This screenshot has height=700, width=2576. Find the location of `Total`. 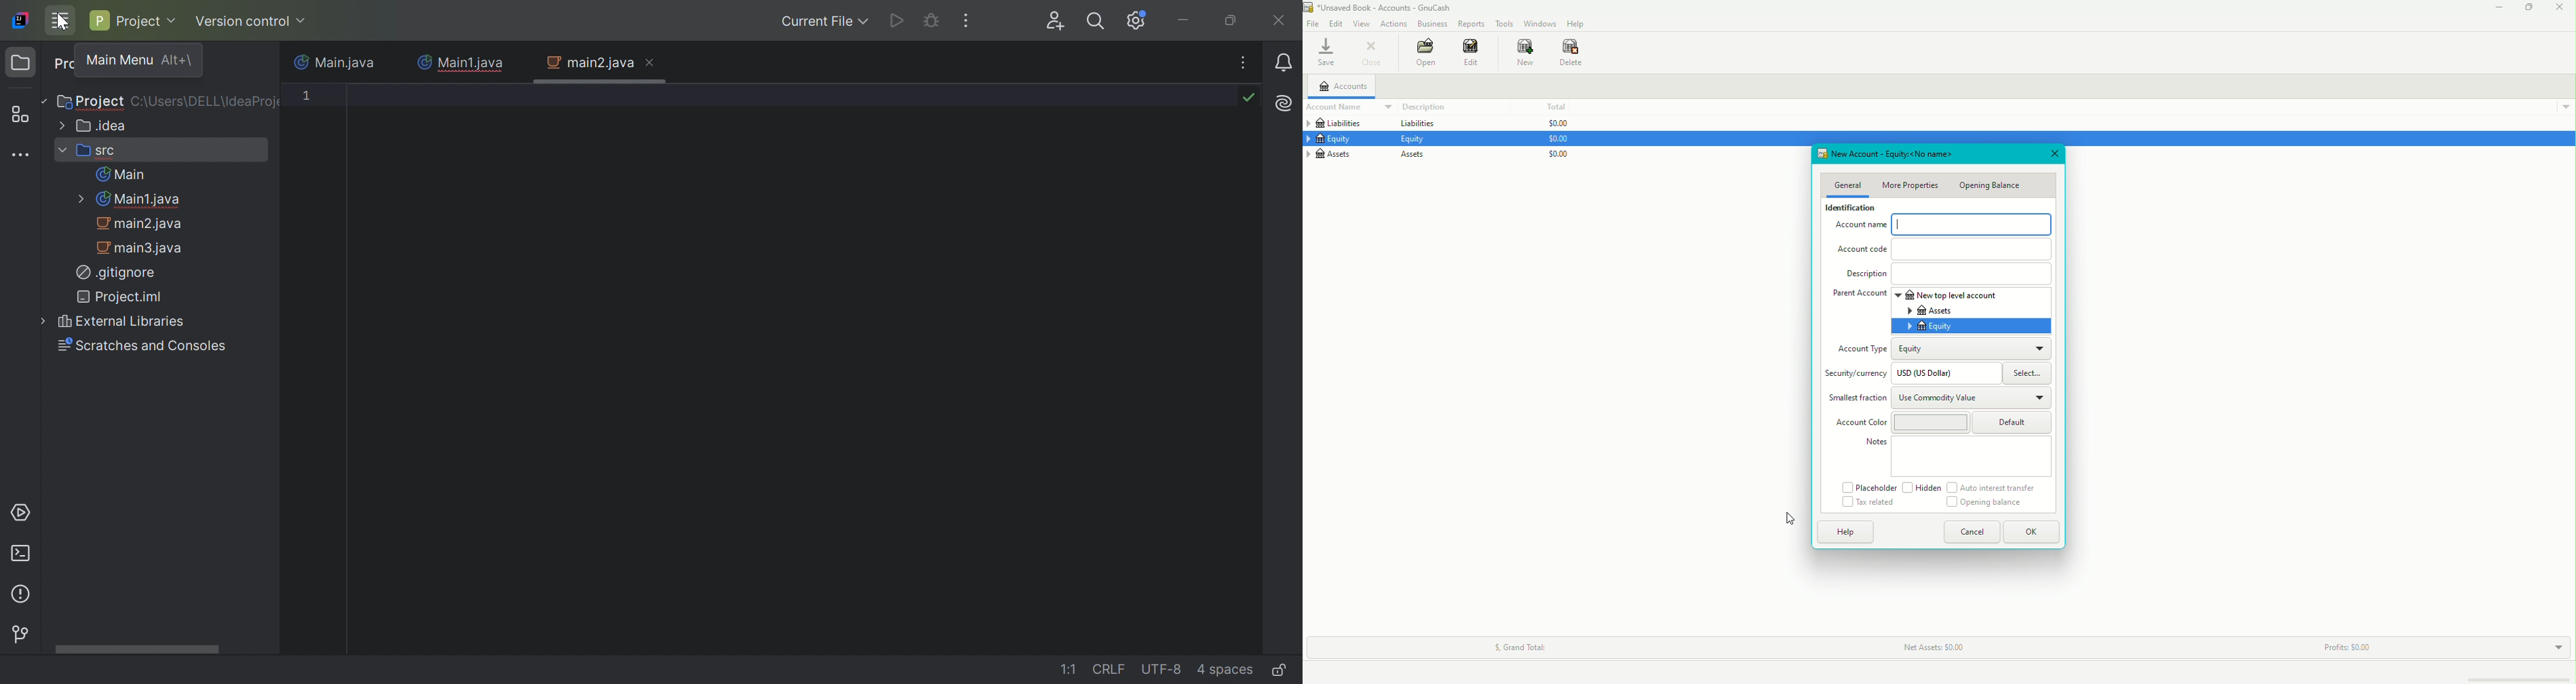

Total is located at coordinates (1555, 106).